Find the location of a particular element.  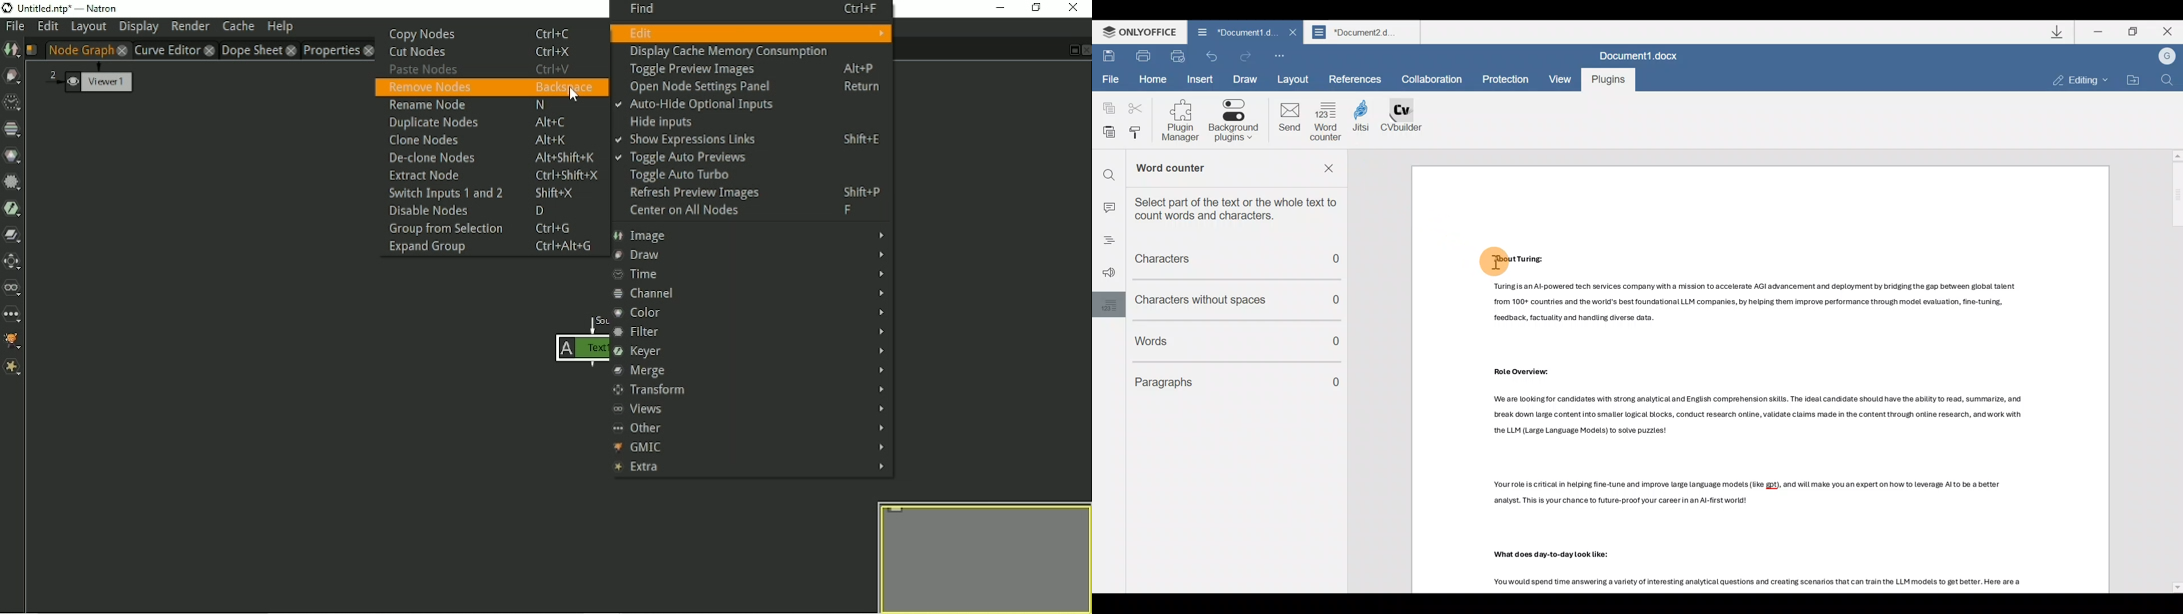

Document.docx is located at coordinates (1640, 53).